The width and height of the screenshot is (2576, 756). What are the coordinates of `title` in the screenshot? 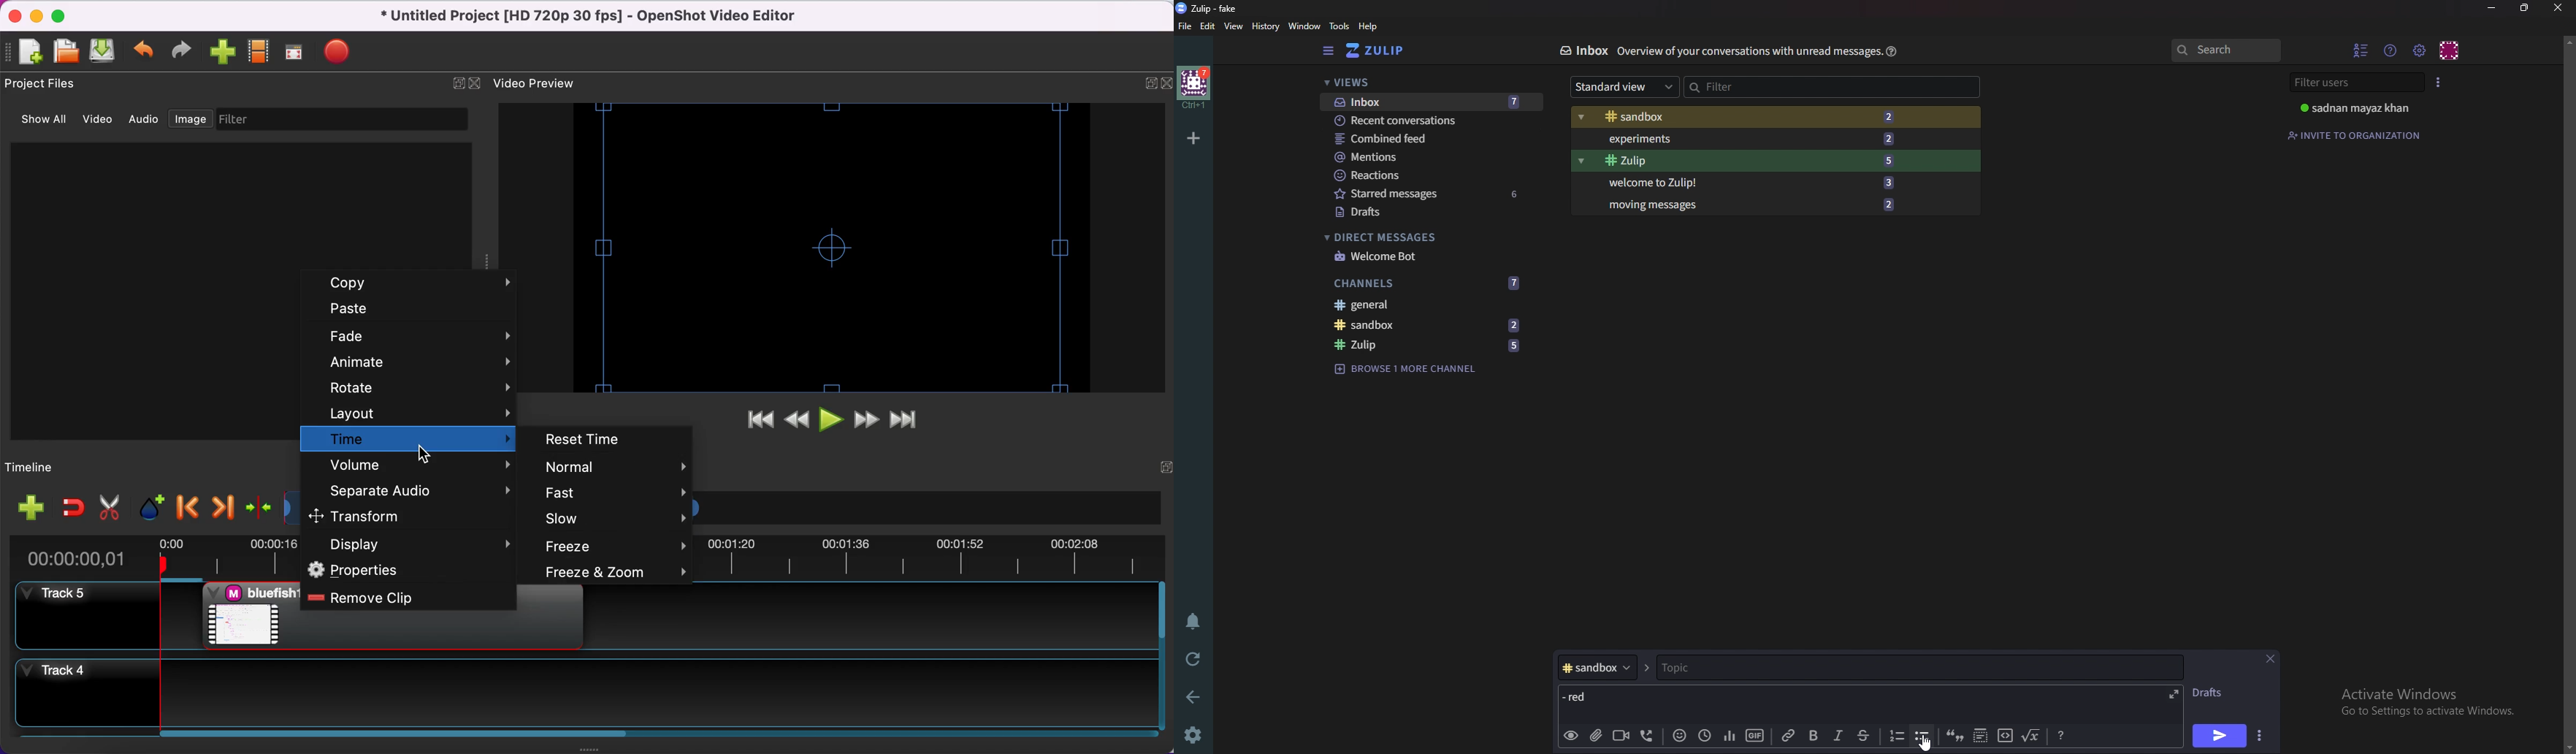 It's located at (1214, 8).